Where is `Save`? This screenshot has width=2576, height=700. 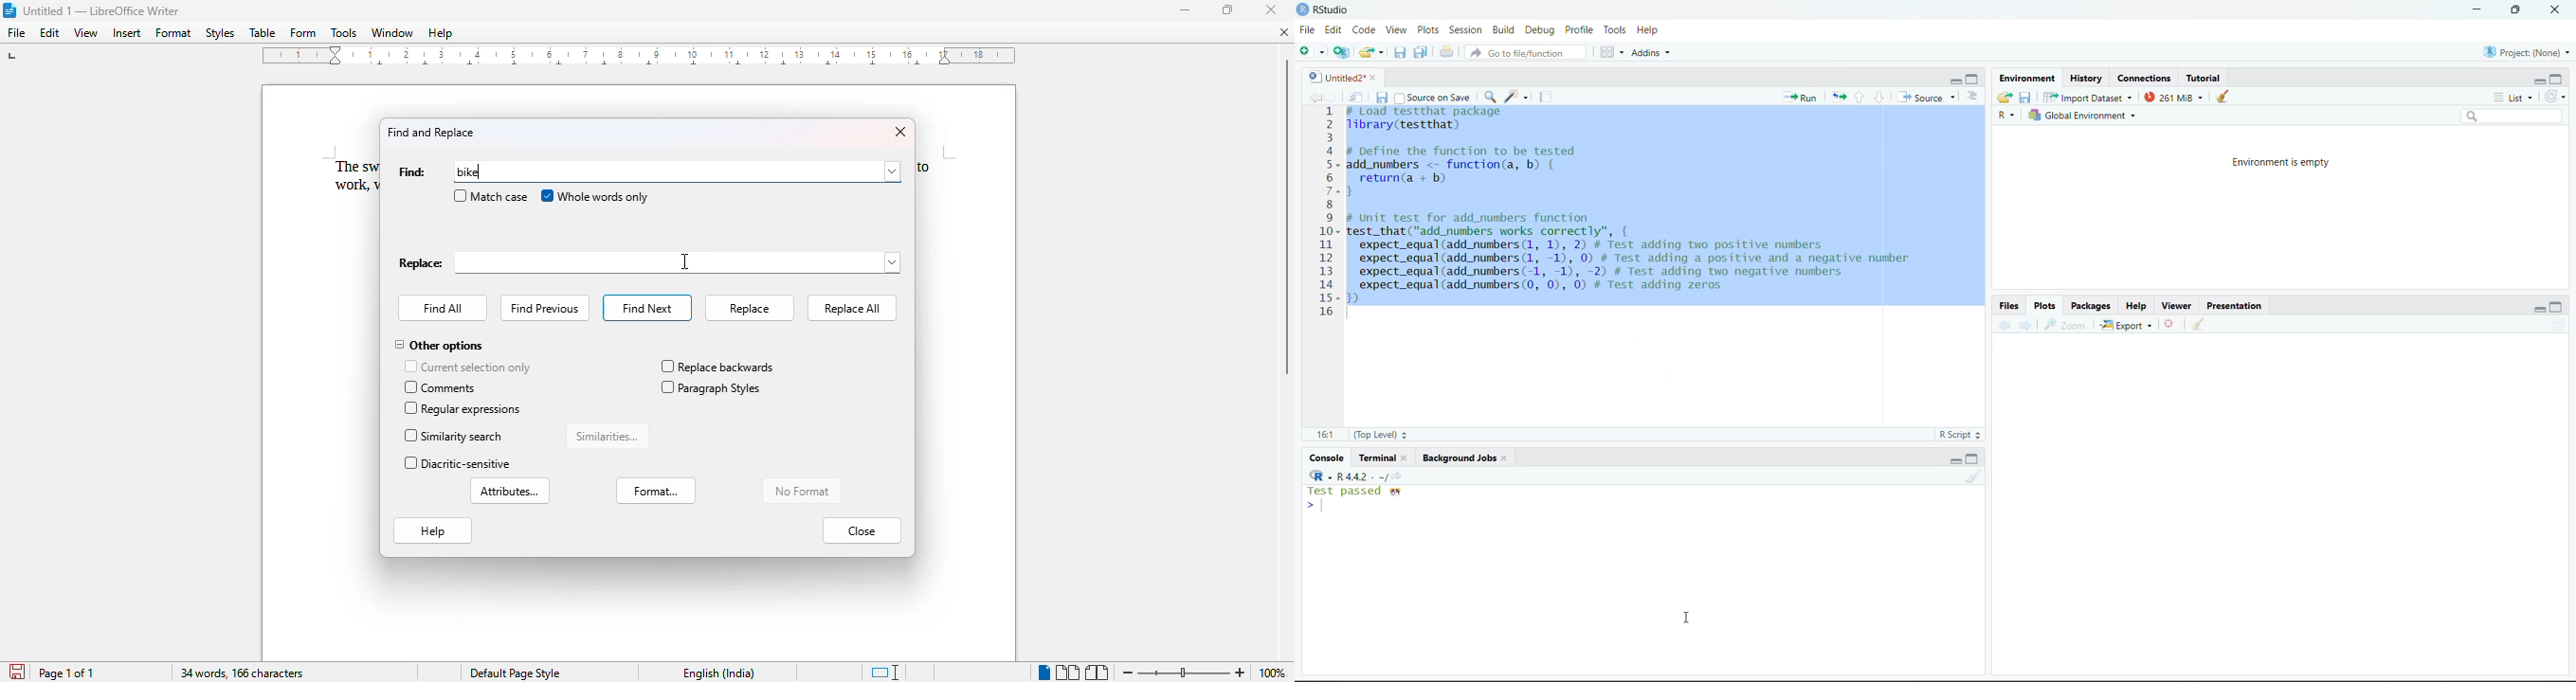
Save is located at coordinates (2026, 97).